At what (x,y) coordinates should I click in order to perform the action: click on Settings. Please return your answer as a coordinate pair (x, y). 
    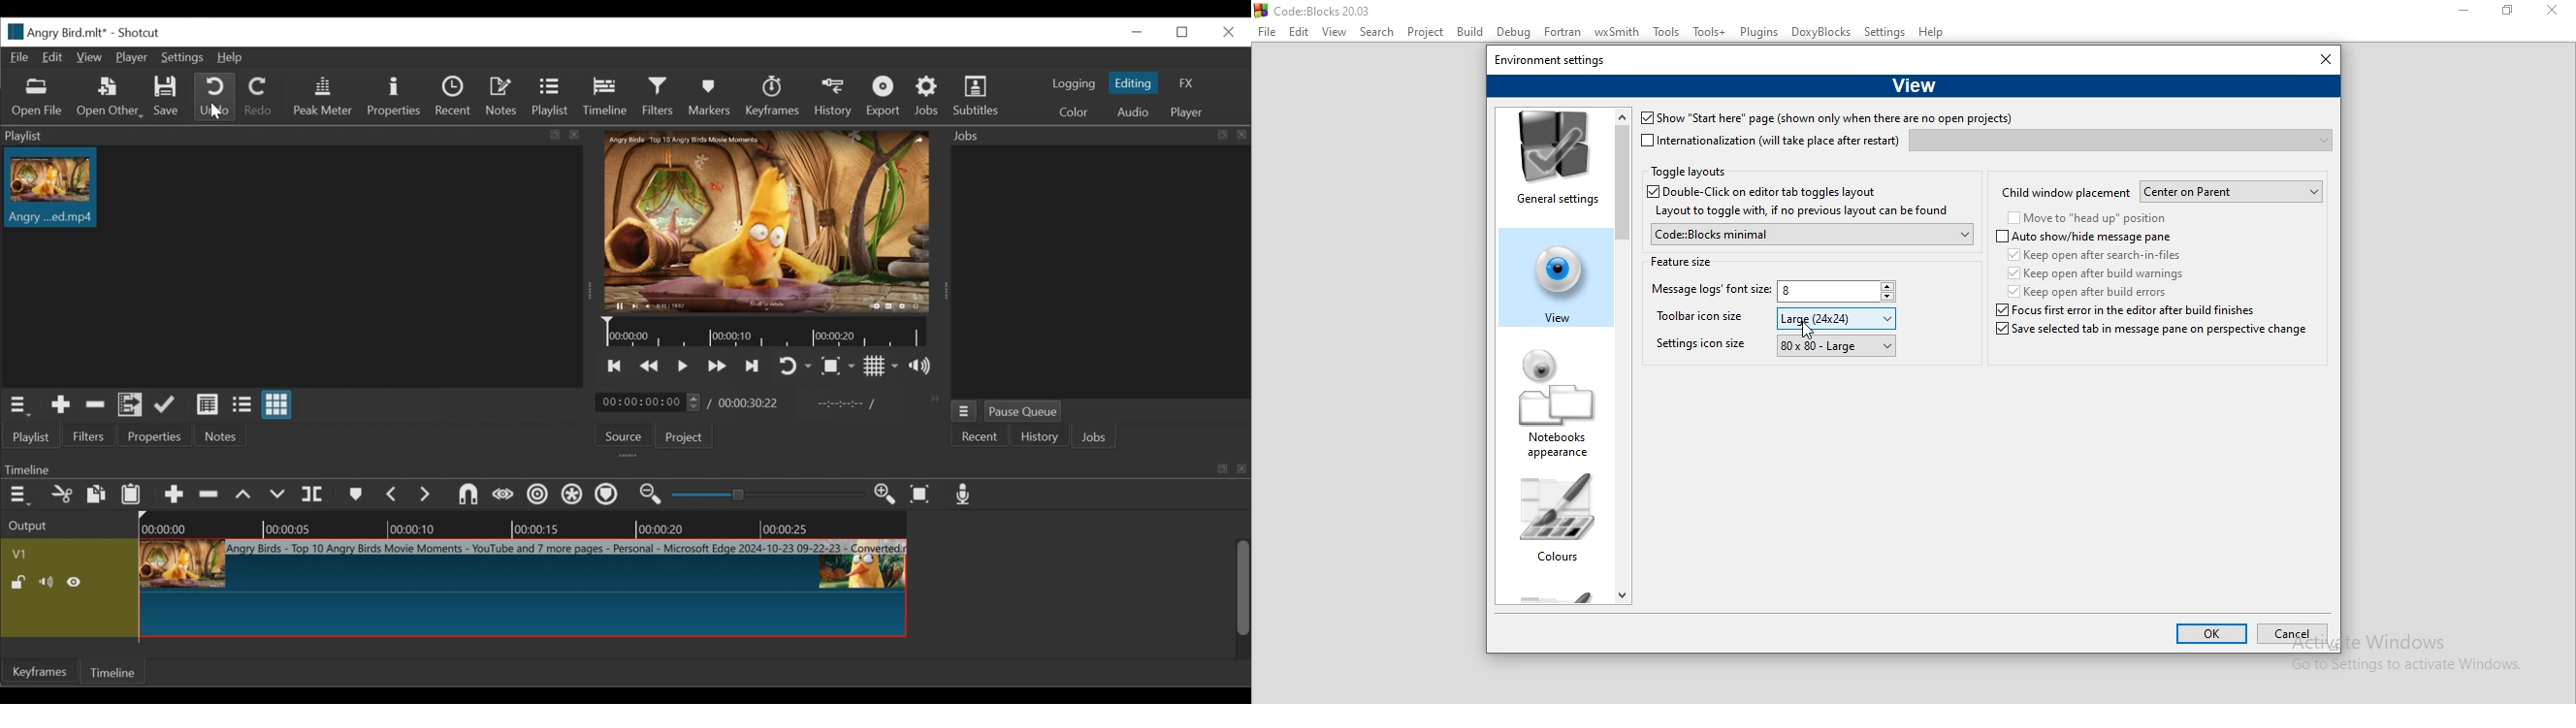
    Looking at the image, I should click on (1885, 33).